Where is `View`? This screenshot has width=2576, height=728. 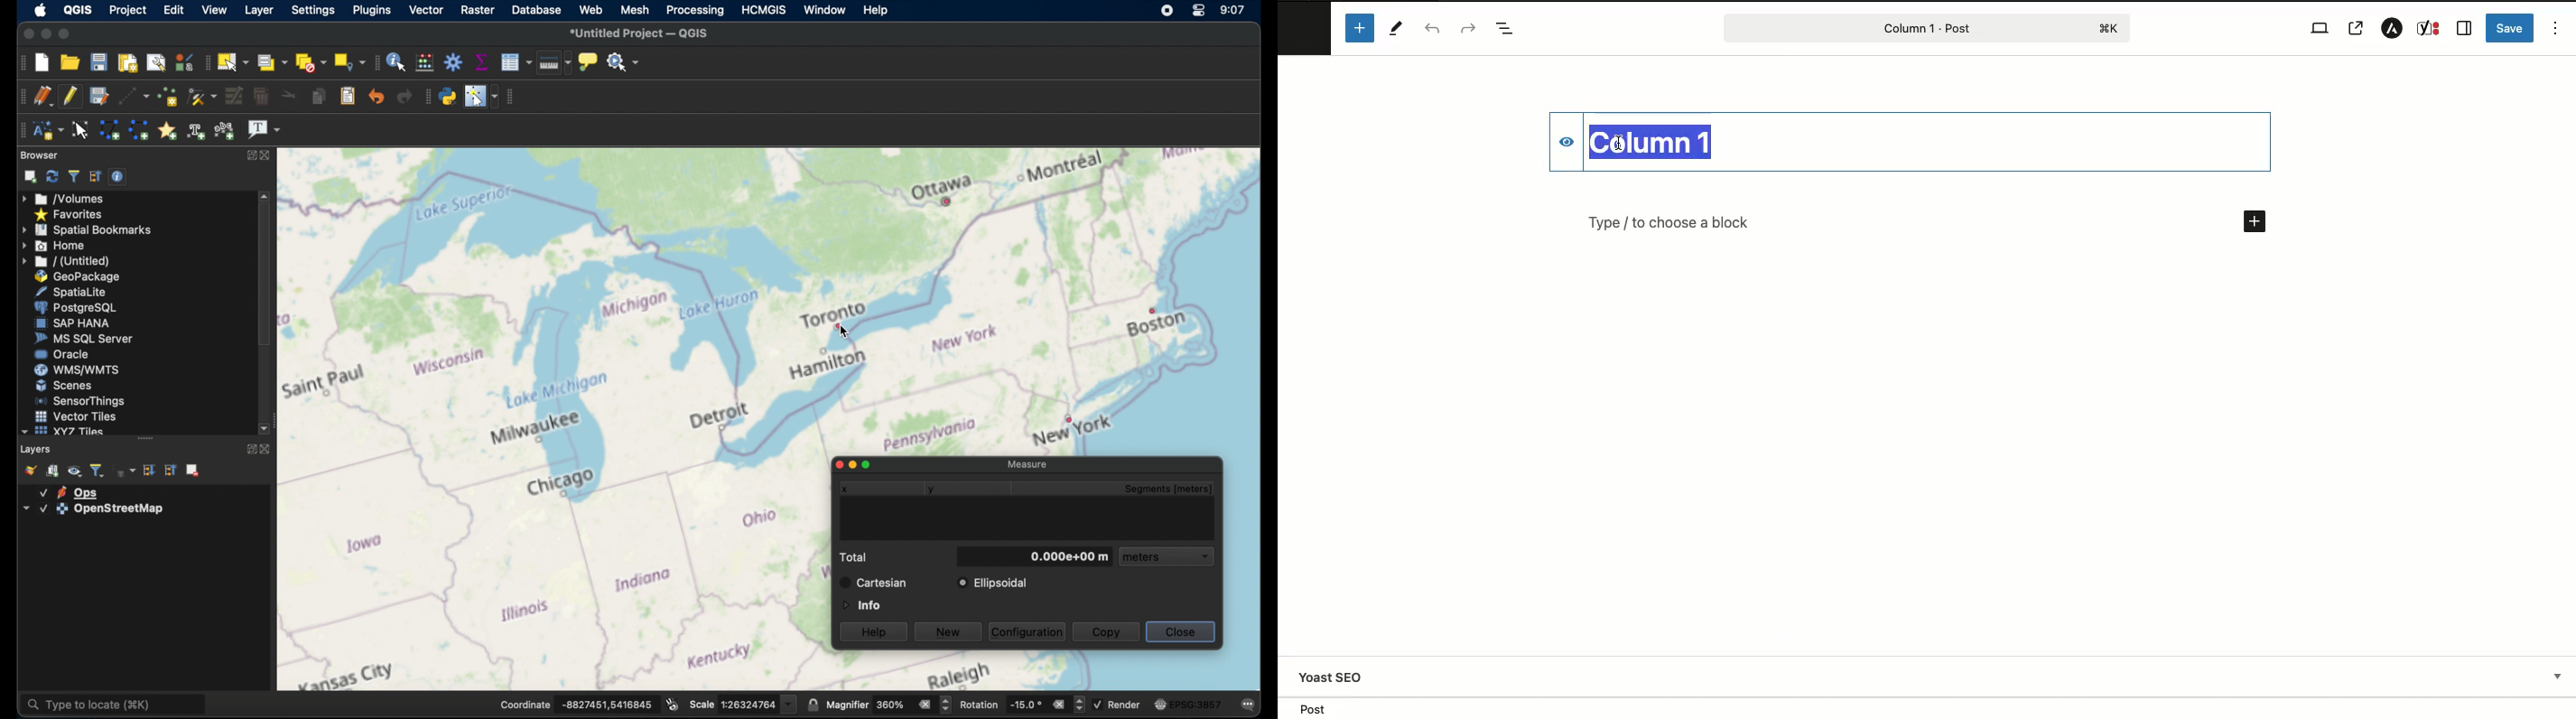 View is located at coordinates (2317, 27).